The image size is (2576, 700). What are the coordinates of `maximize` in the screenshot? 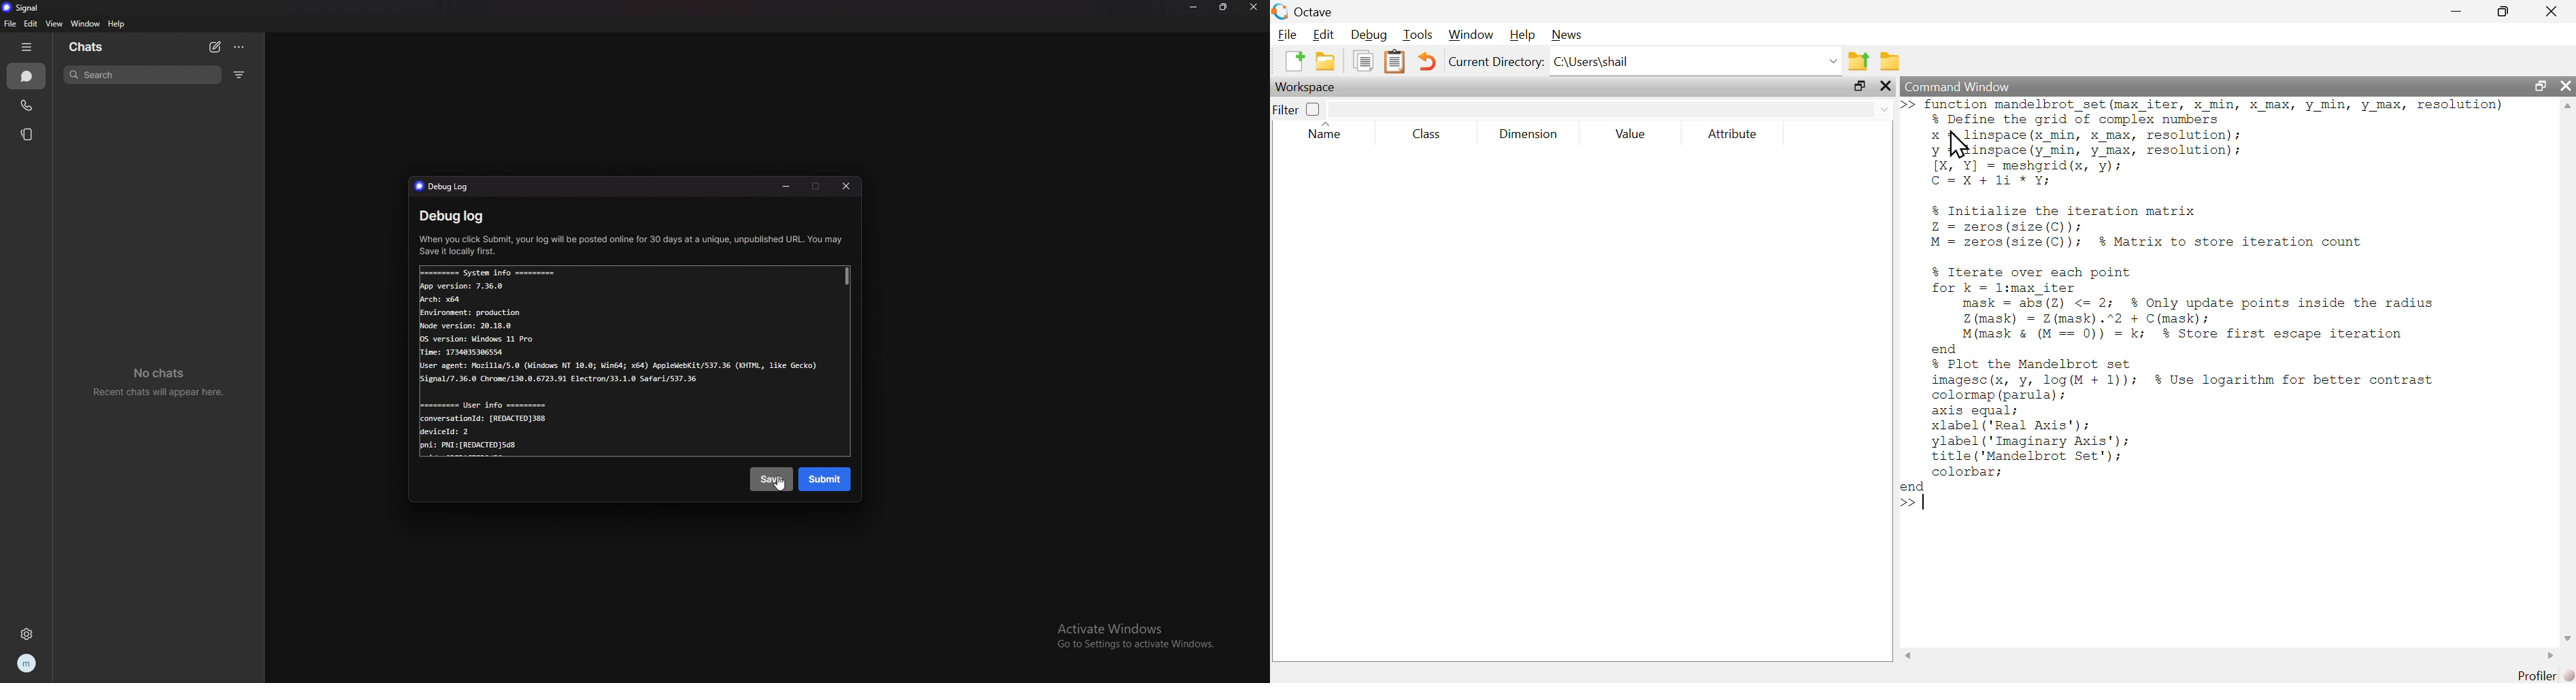 It's located at (818, 187).